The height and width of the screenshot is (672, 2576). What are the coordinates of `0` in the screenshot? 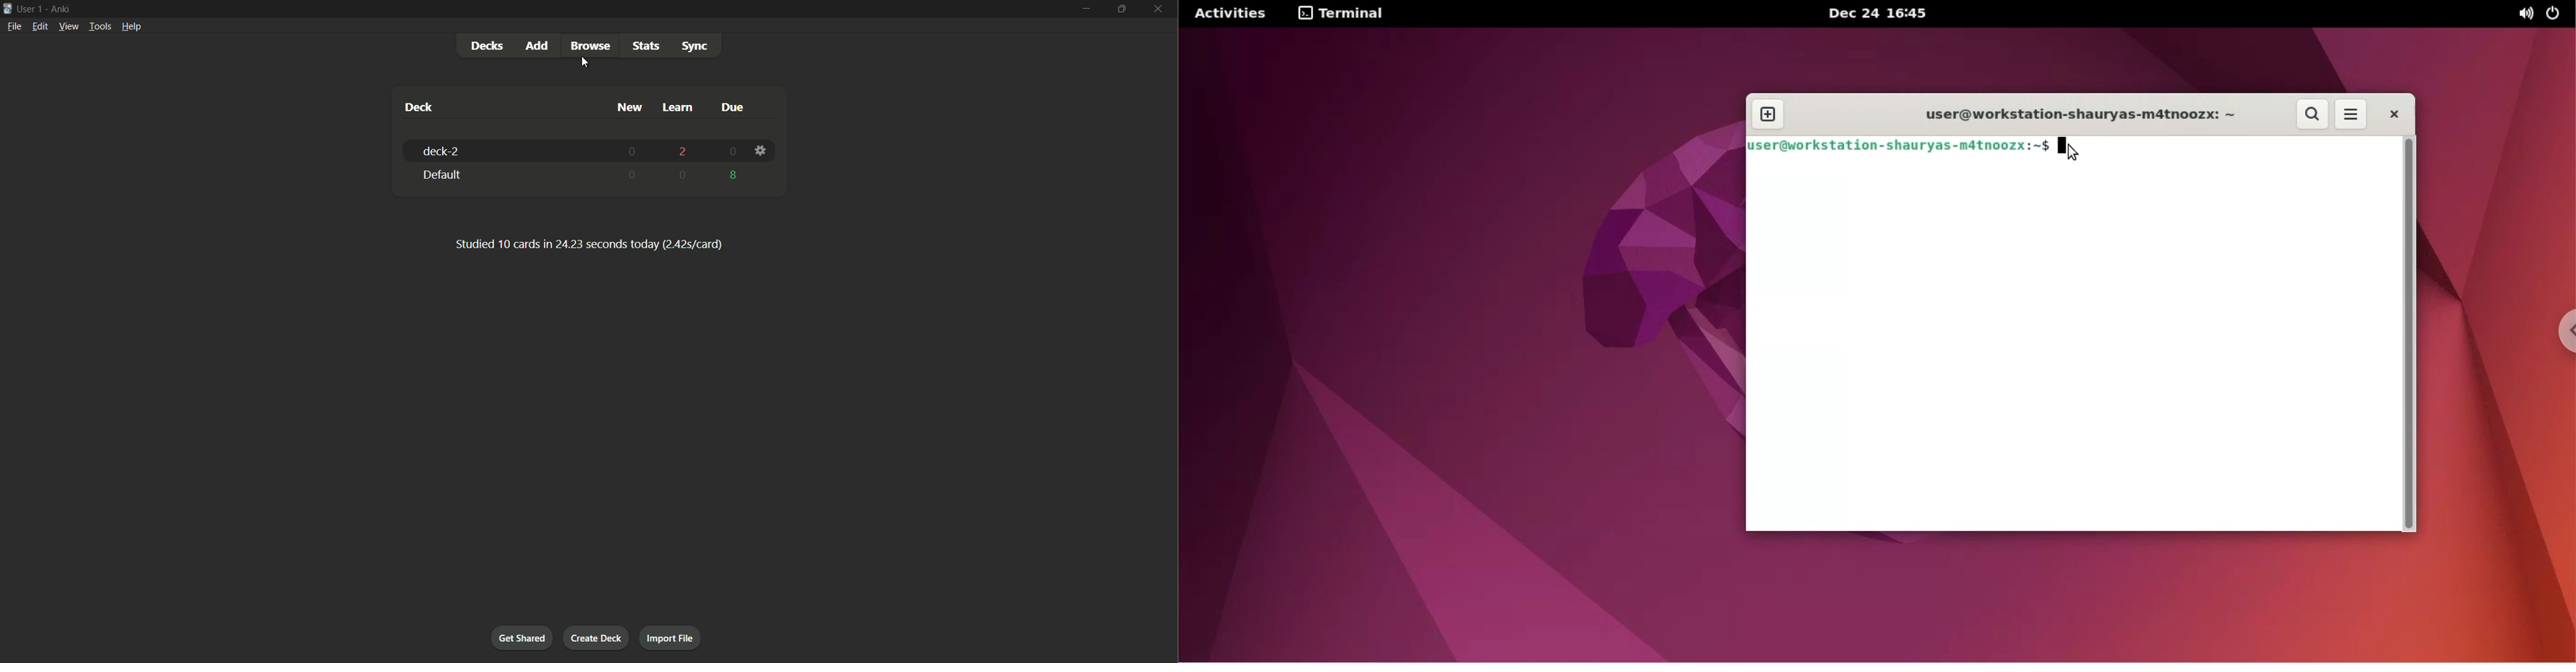 It's located at (733, 152).